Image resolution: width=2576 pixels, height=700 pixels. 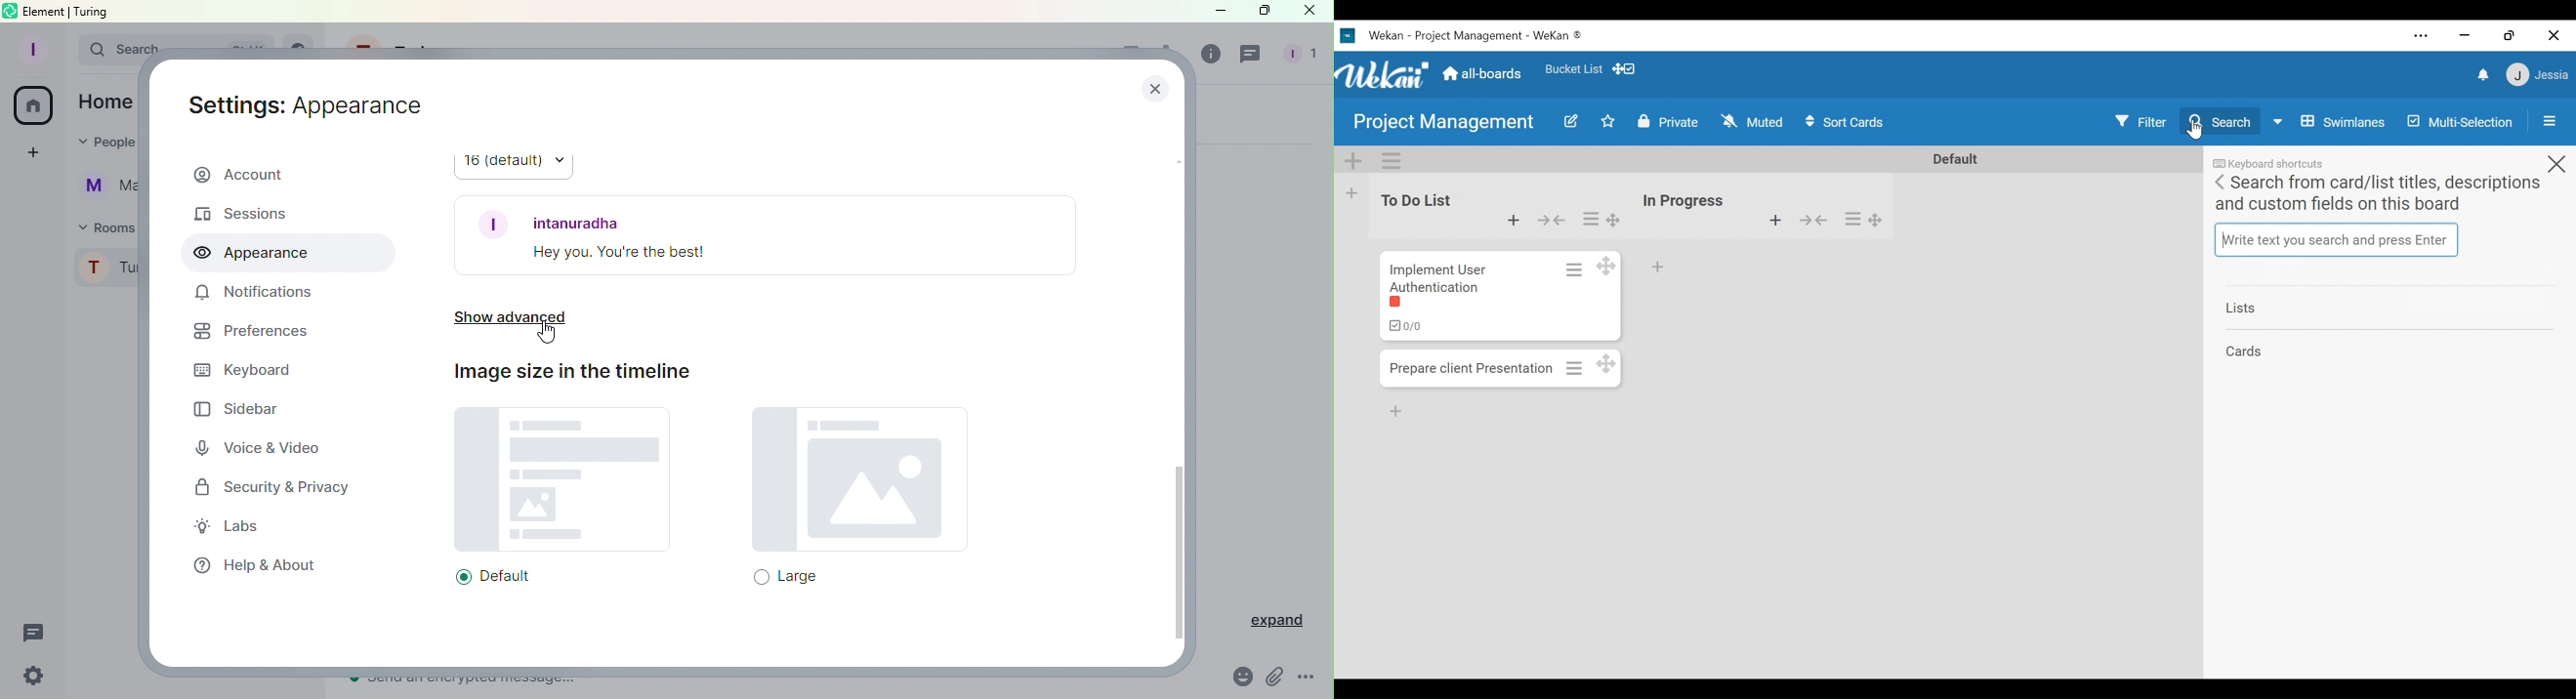 I want to click on Cursor, so click(x=550, y=336).